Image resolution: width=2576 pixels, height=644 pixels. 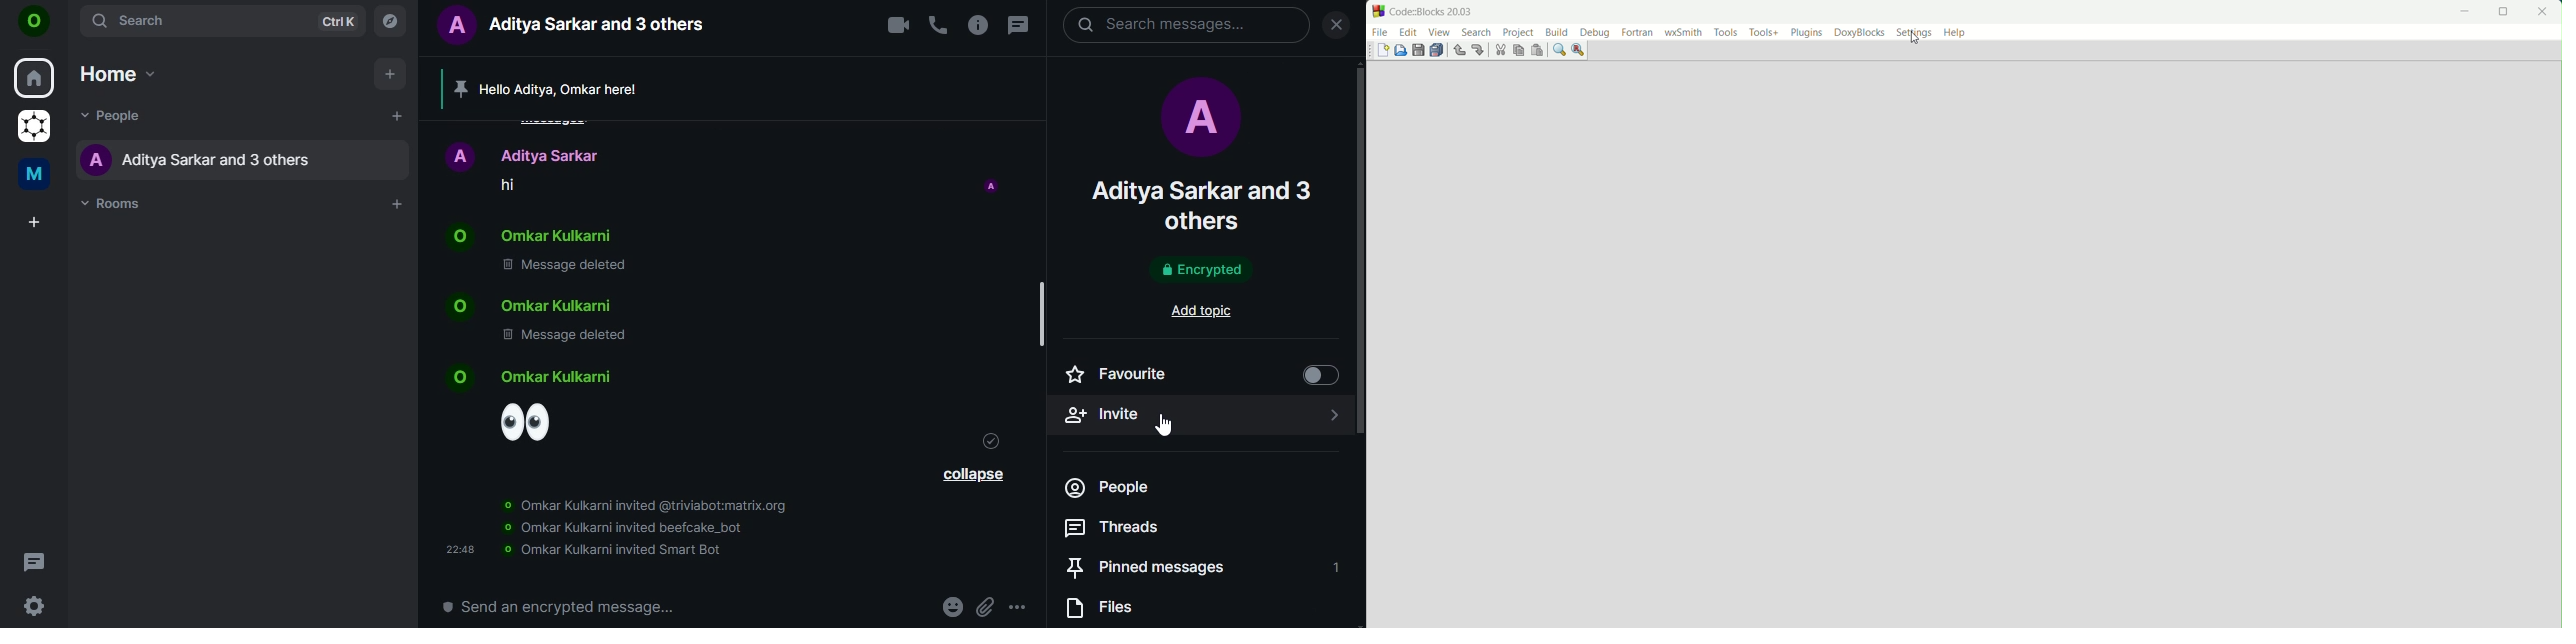 I want to click on wxsmith, so click(x=1683, y=34).